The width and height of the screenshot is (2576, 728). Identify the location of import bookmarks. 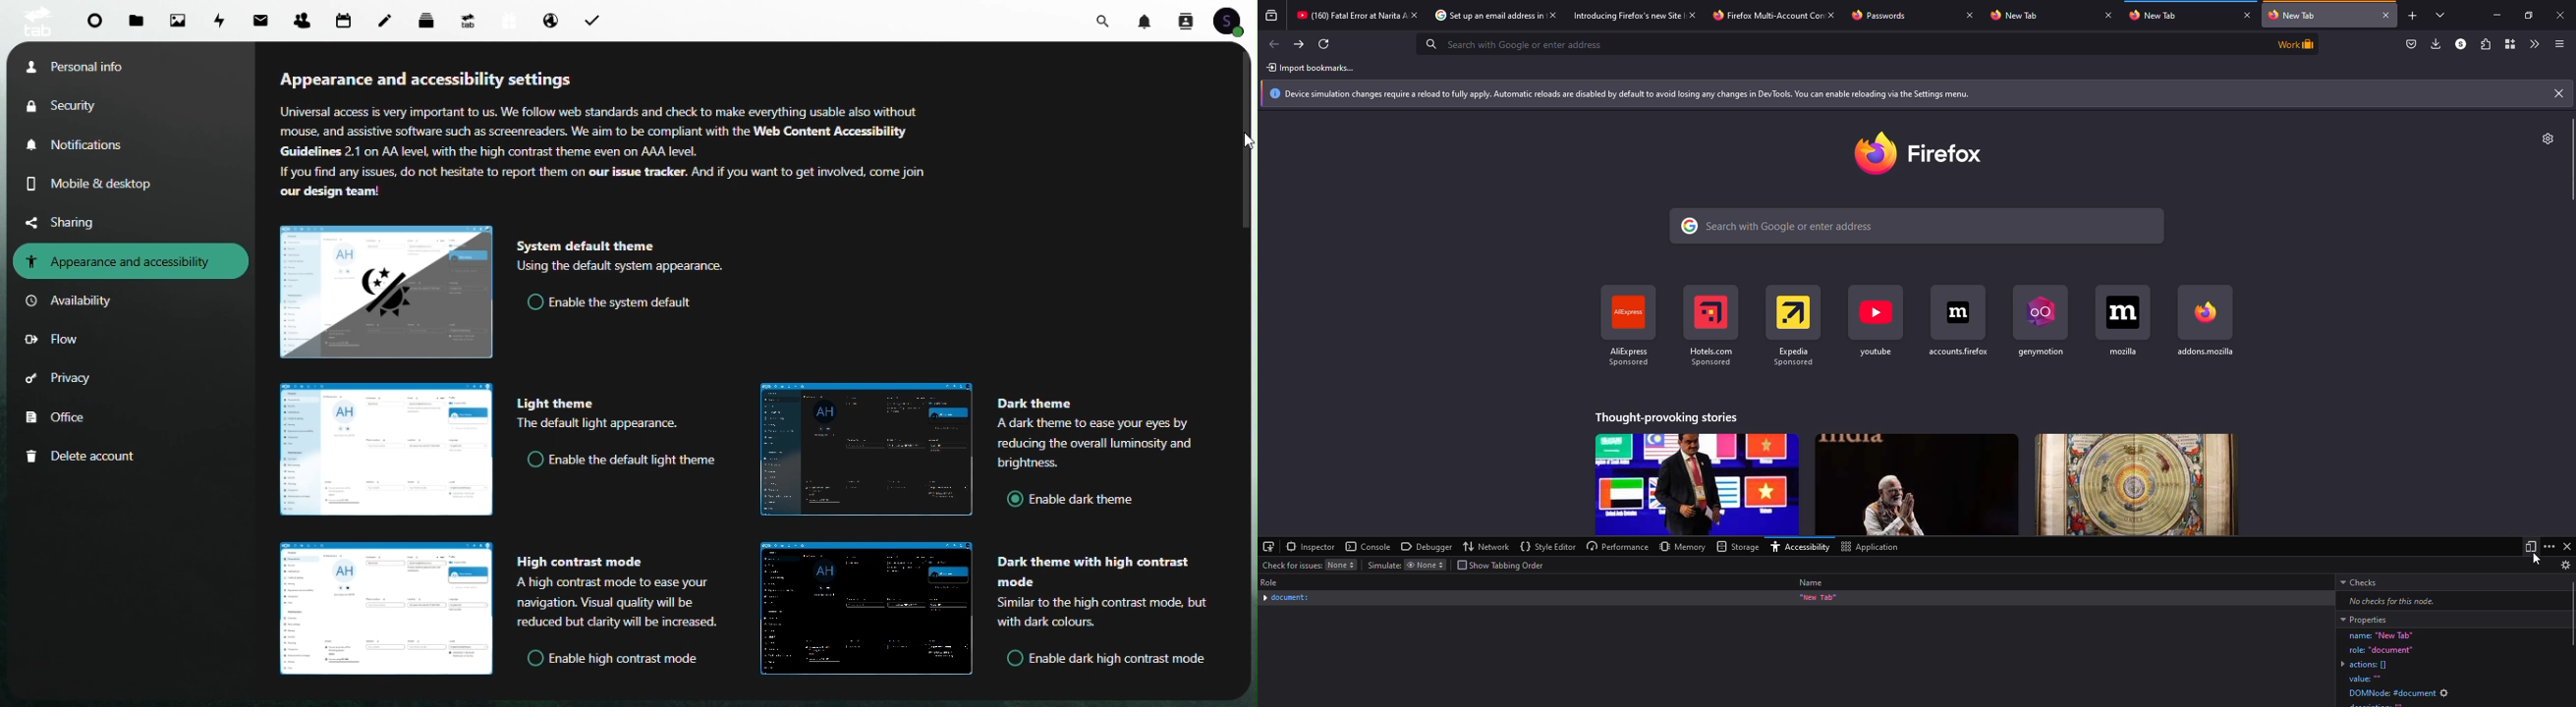
(1313, 68).